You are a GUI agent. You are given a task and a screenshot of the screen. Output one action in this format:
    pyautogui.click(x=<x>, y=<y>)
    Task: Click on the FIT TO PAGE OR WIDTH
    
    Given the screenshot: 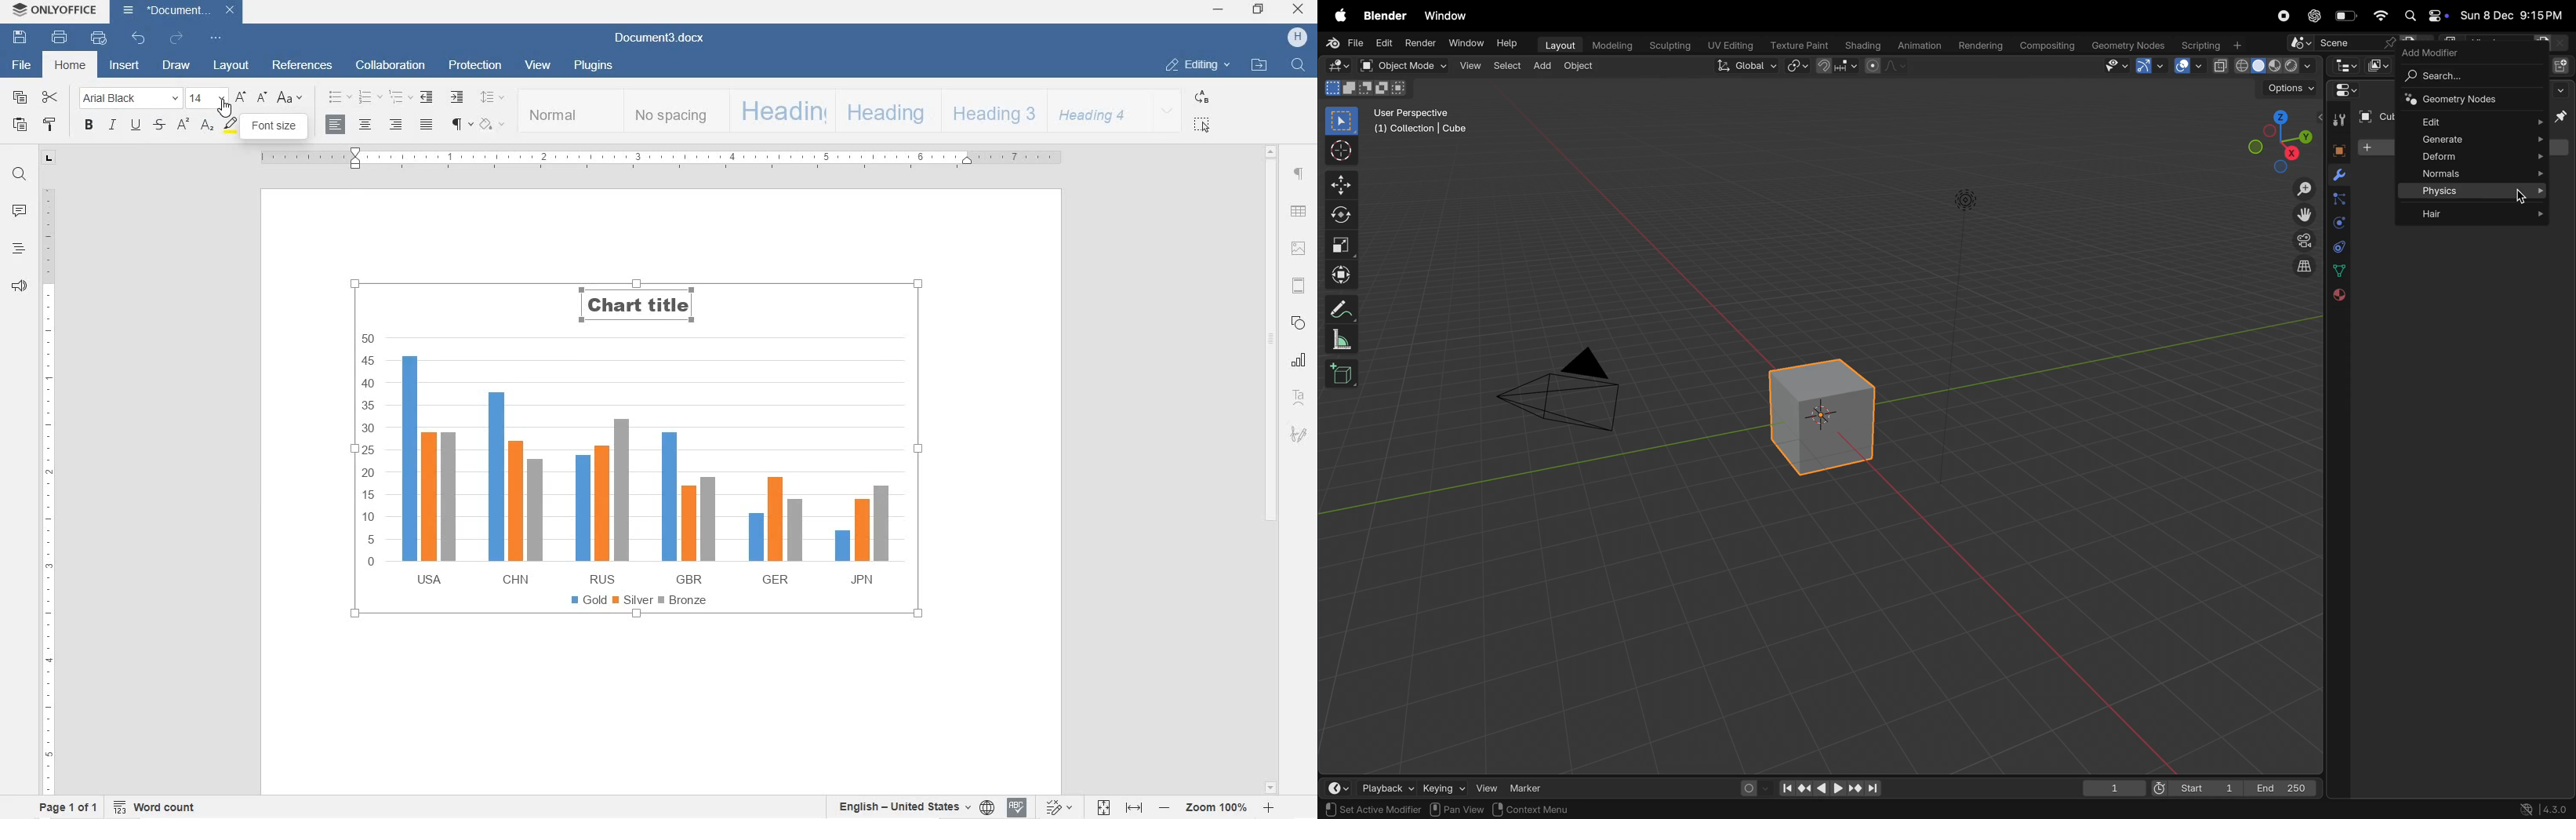 What is the action you would take?
    pyautogui.click(x=1118, y=806)
    